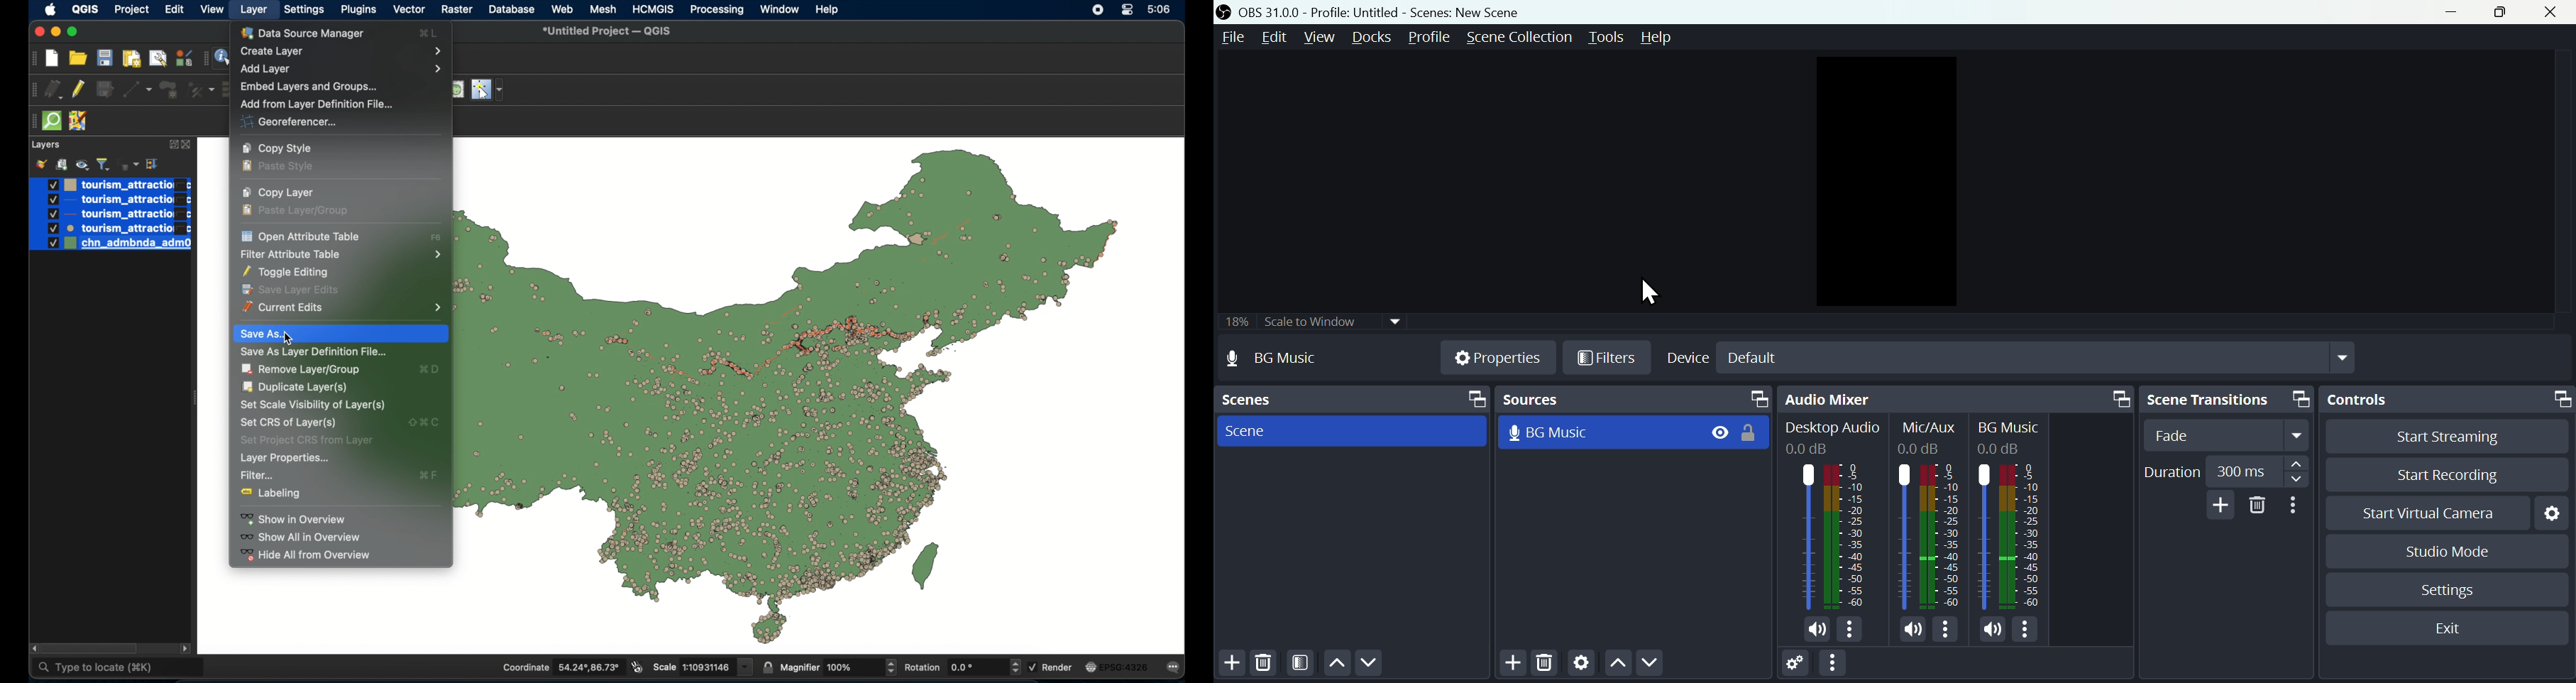 The height and width of the screenshot is (700, 2576). What do you see at coordinates (1558, 435) in the screenshot?
I see `BG music` at bounding box center [1558, 435].